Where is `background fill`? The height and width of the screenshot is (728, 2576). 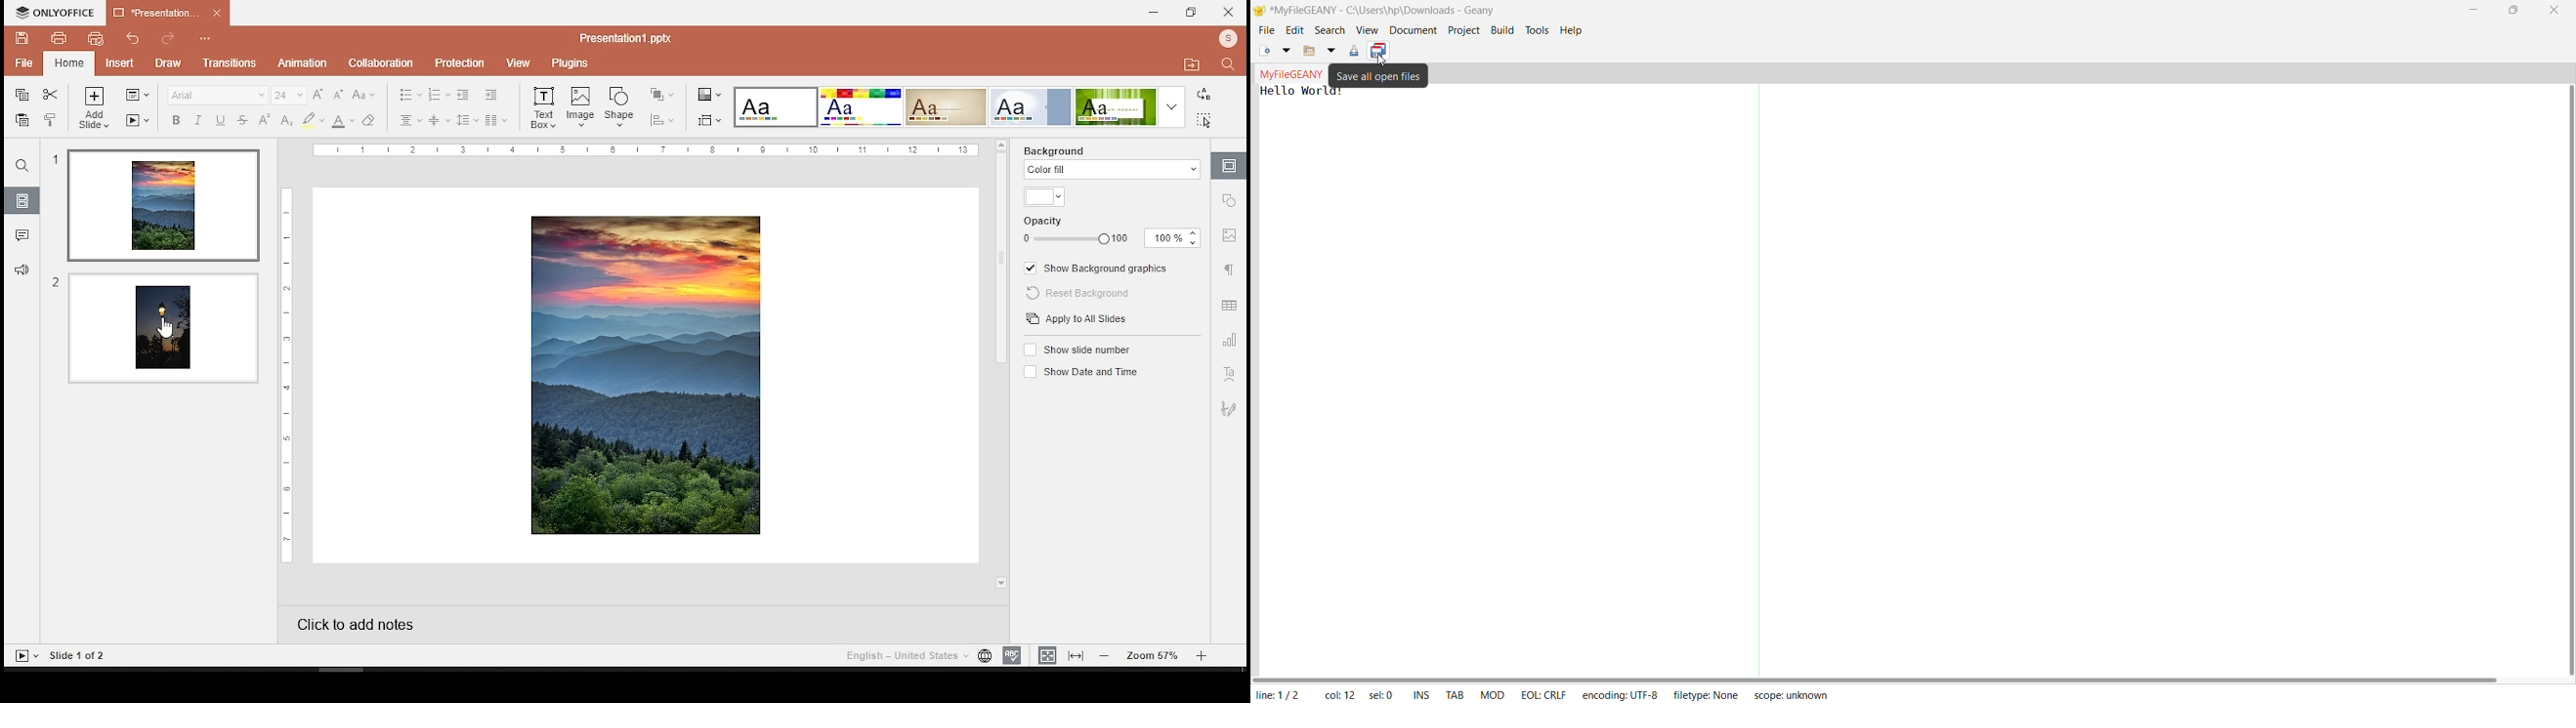 background fill is located at coordinates (1112, 162).